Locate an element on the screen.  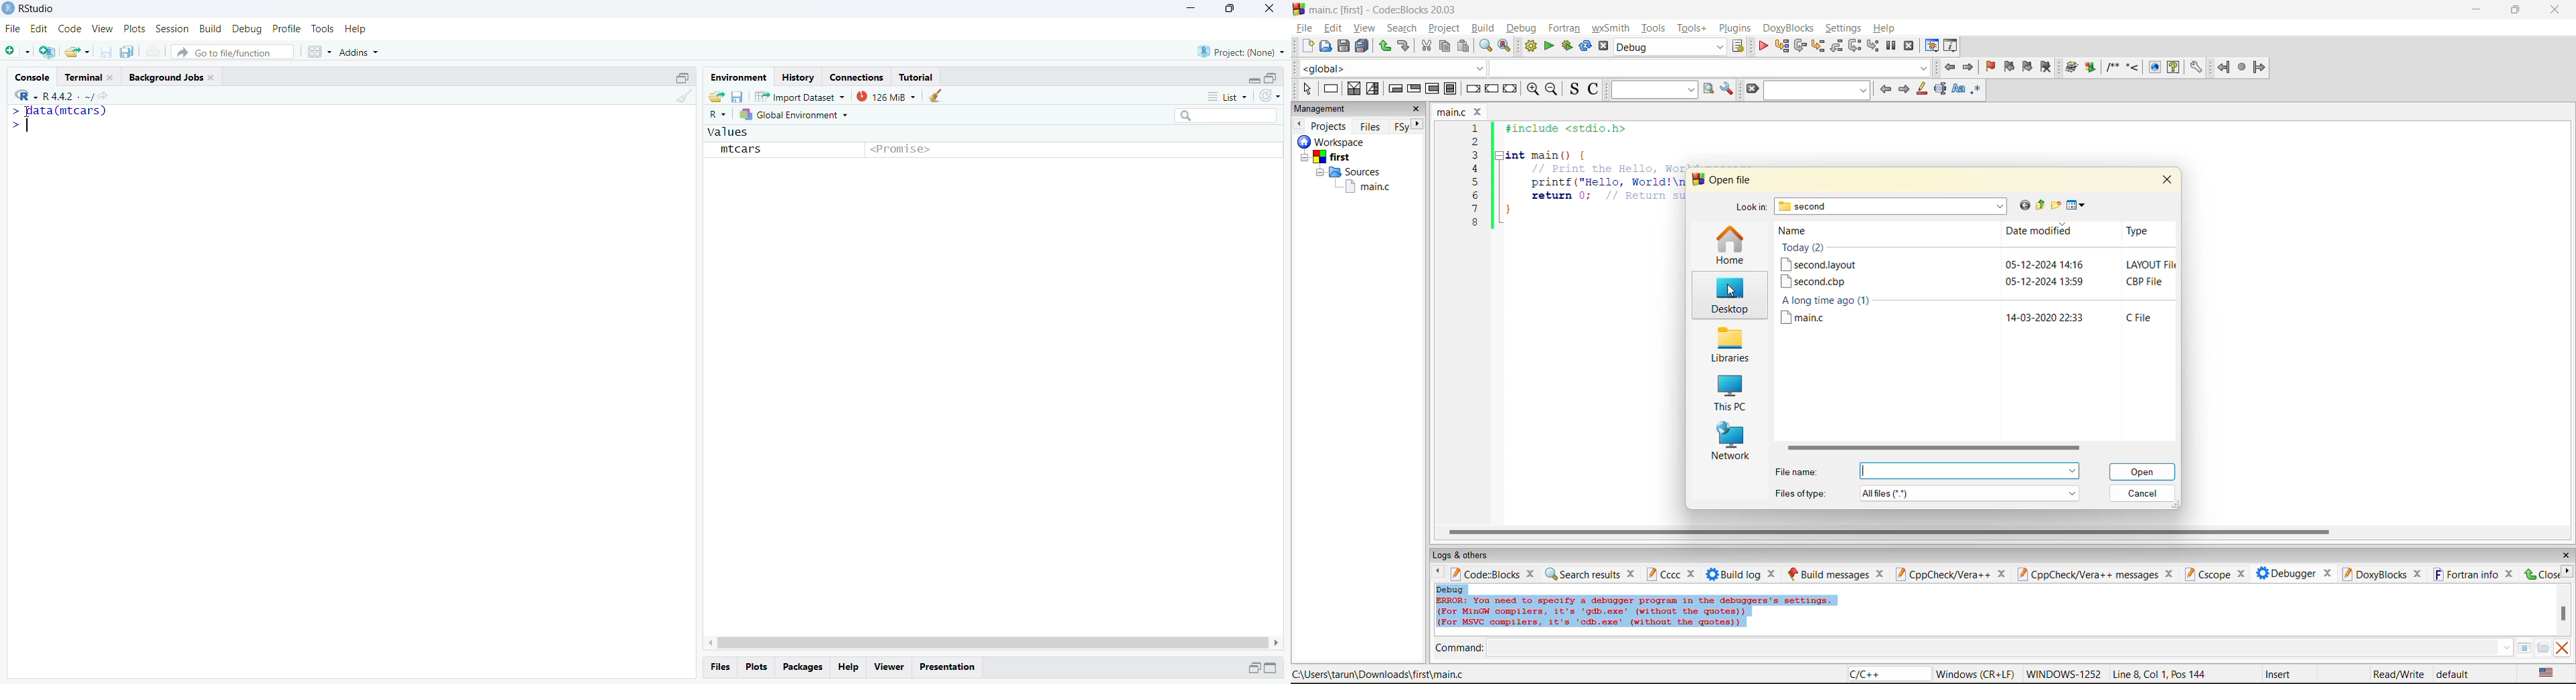
R 4.4.2. is located at coordinates (46, 95).